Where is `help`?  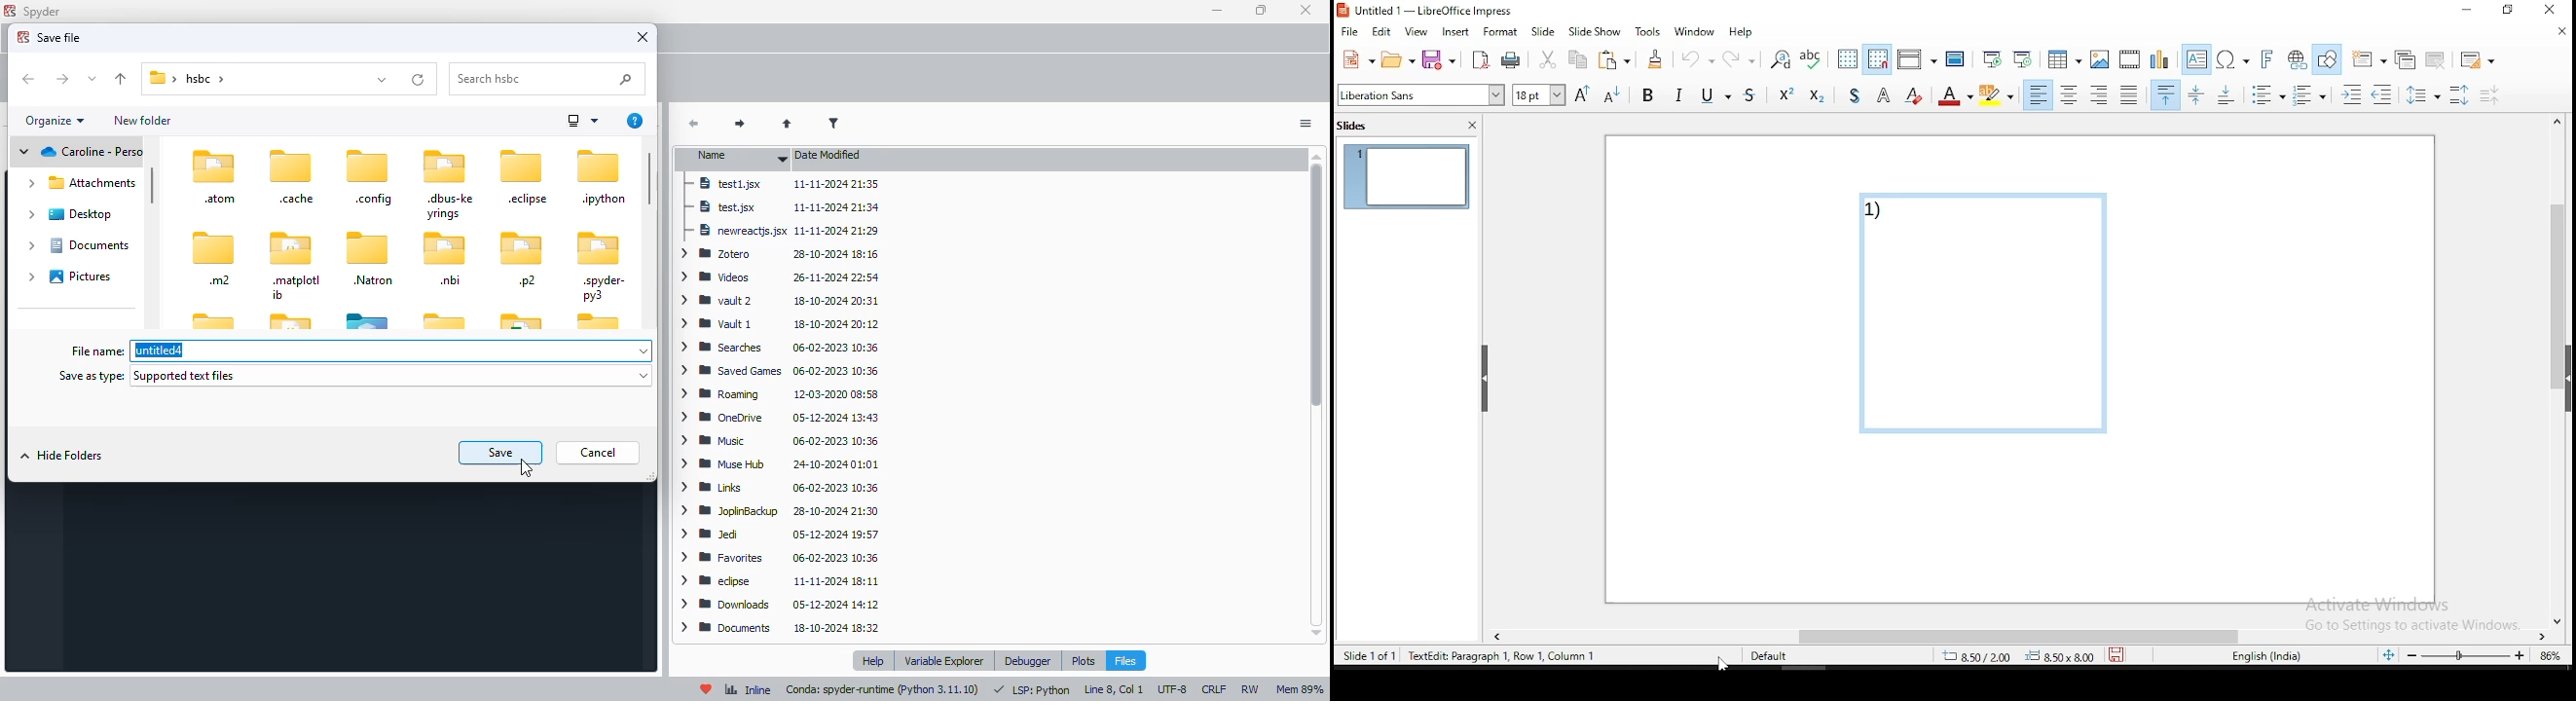 help is located at coordinates (872, 661).